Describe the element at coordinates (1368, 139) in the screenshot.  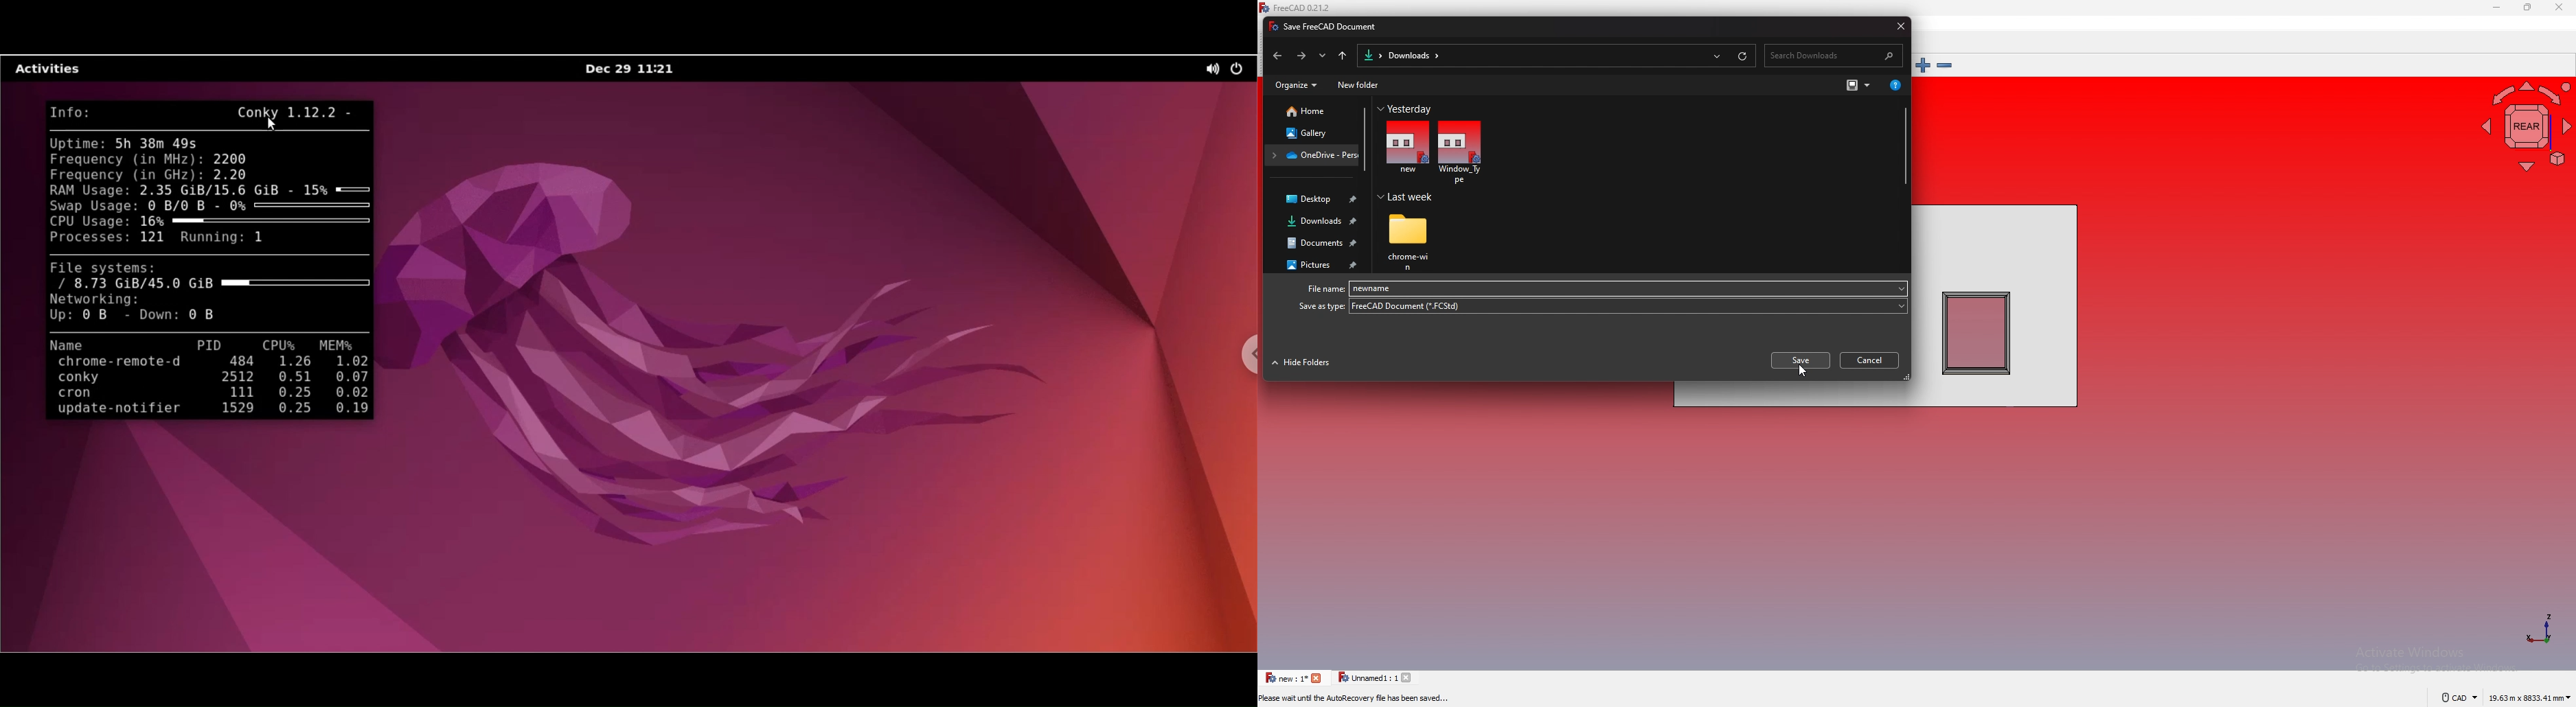
I see `scroll bar` at that location.